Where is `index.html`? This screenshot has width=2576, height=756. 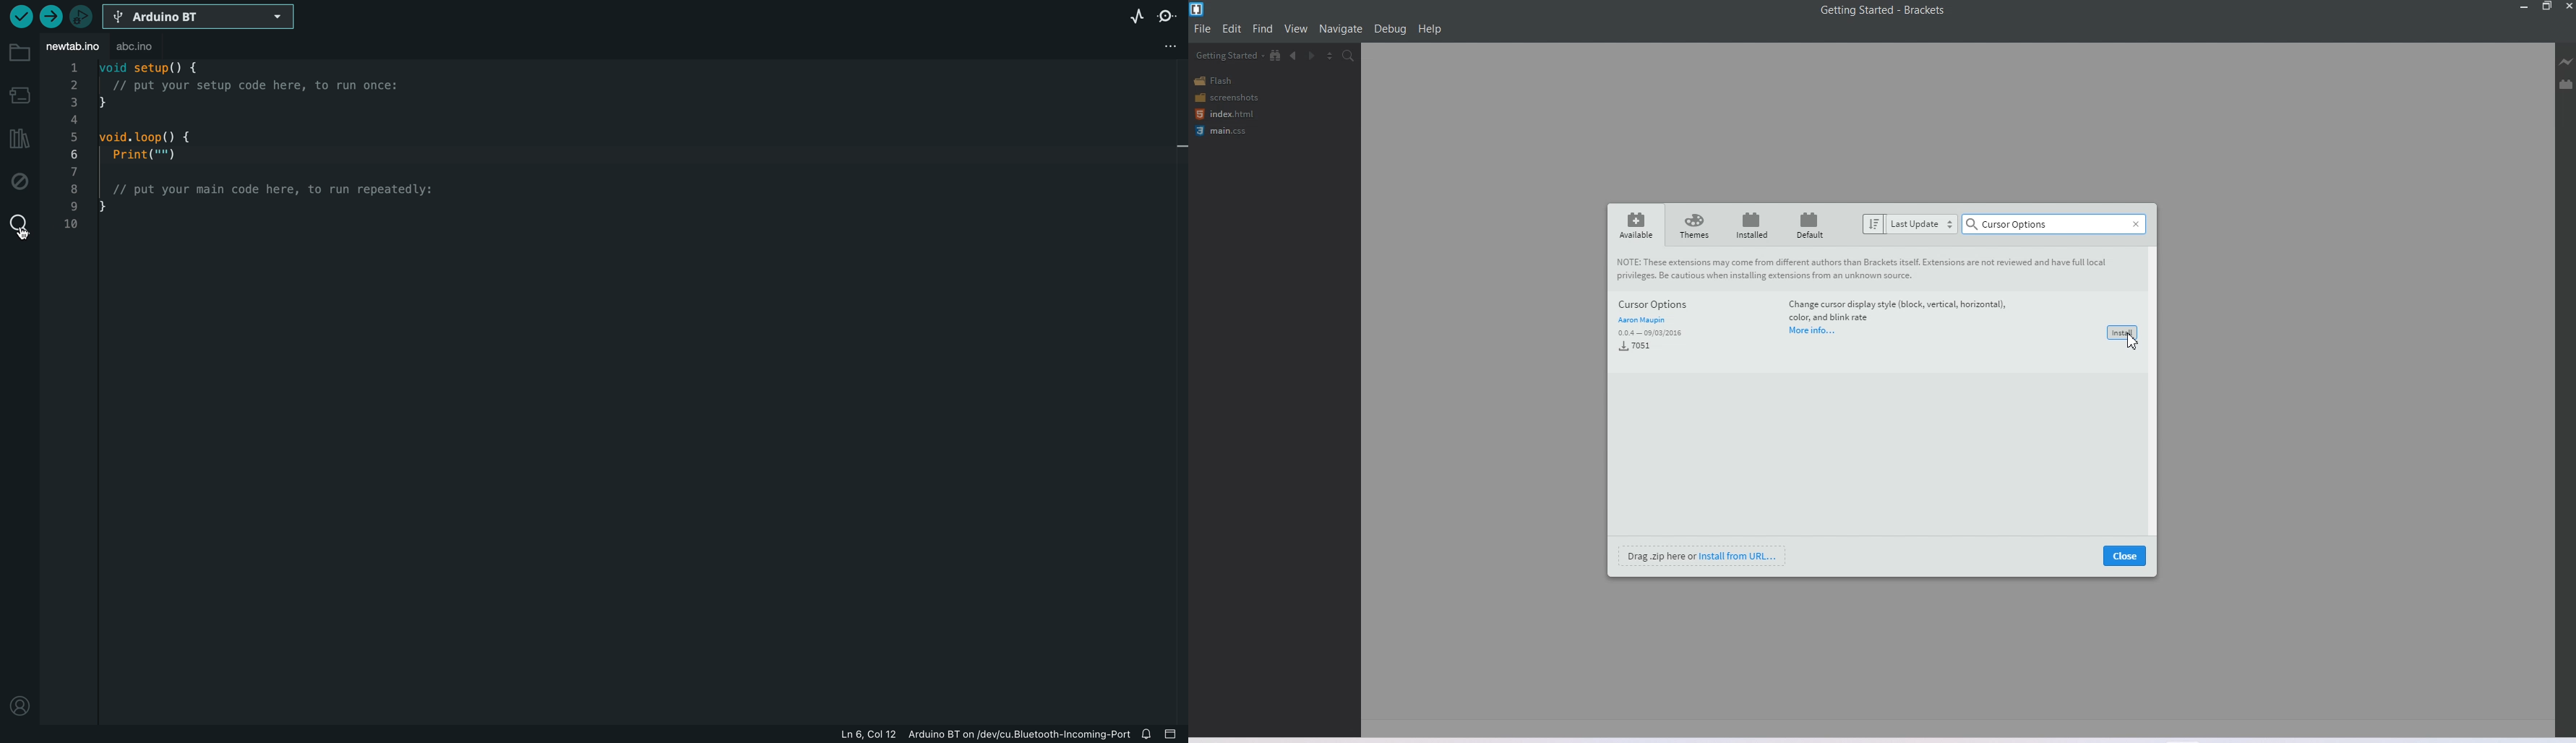
index.html is located at coordinates (1224, 114).